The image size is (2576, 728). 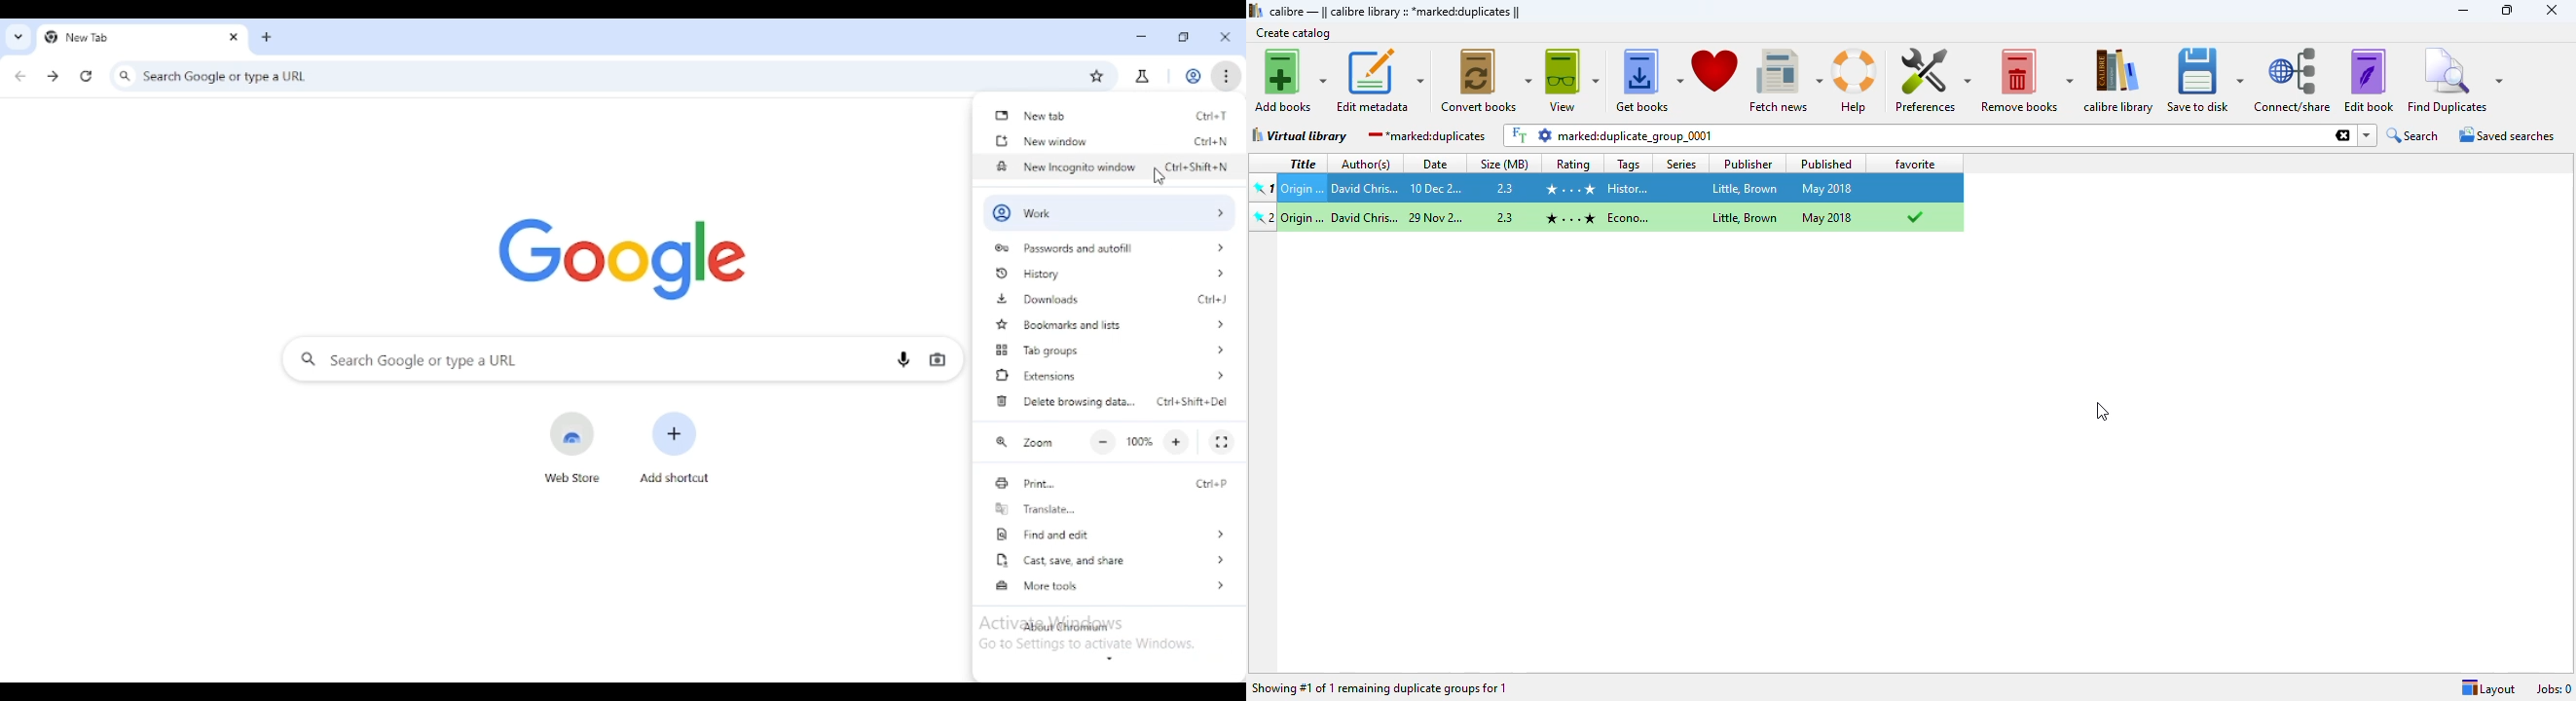 I want to click on maximize, so click(x=2510, y=10).